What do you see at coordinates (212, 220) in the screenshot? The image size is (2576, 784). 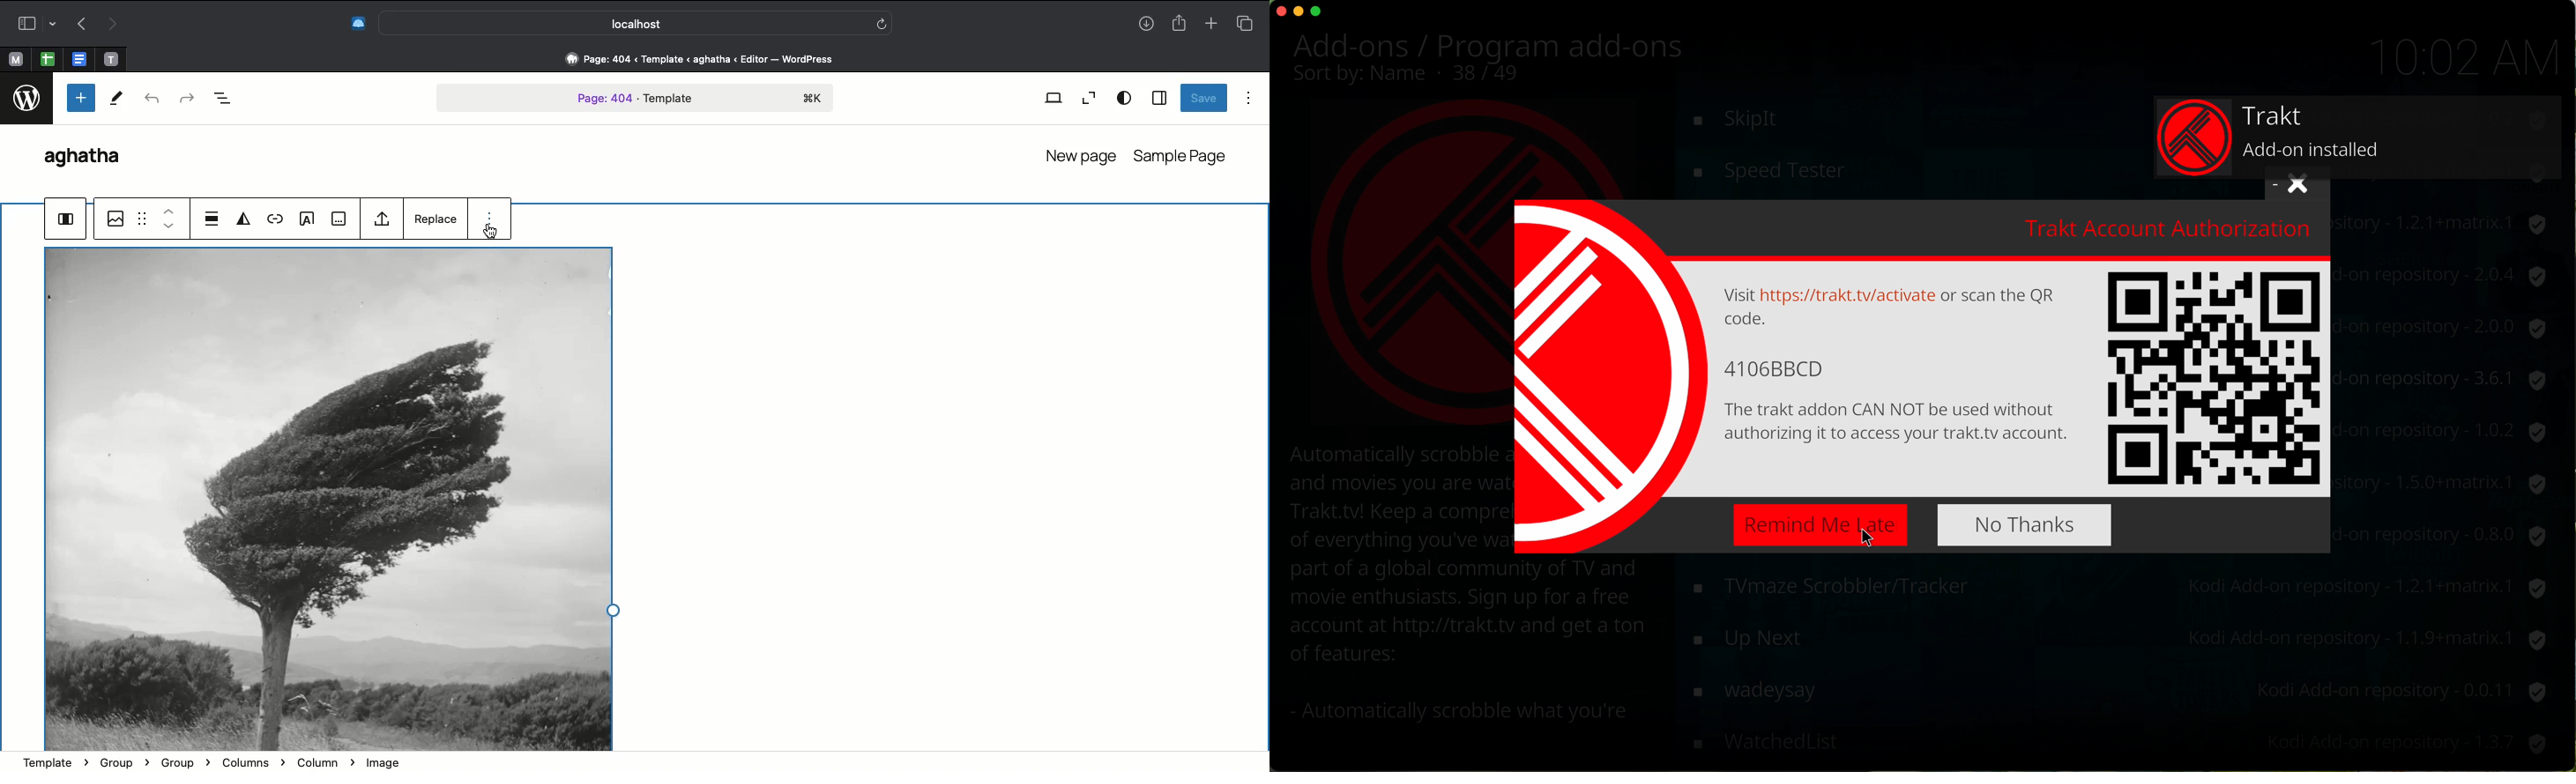 I see `Align` at bounding box center [212, 220].